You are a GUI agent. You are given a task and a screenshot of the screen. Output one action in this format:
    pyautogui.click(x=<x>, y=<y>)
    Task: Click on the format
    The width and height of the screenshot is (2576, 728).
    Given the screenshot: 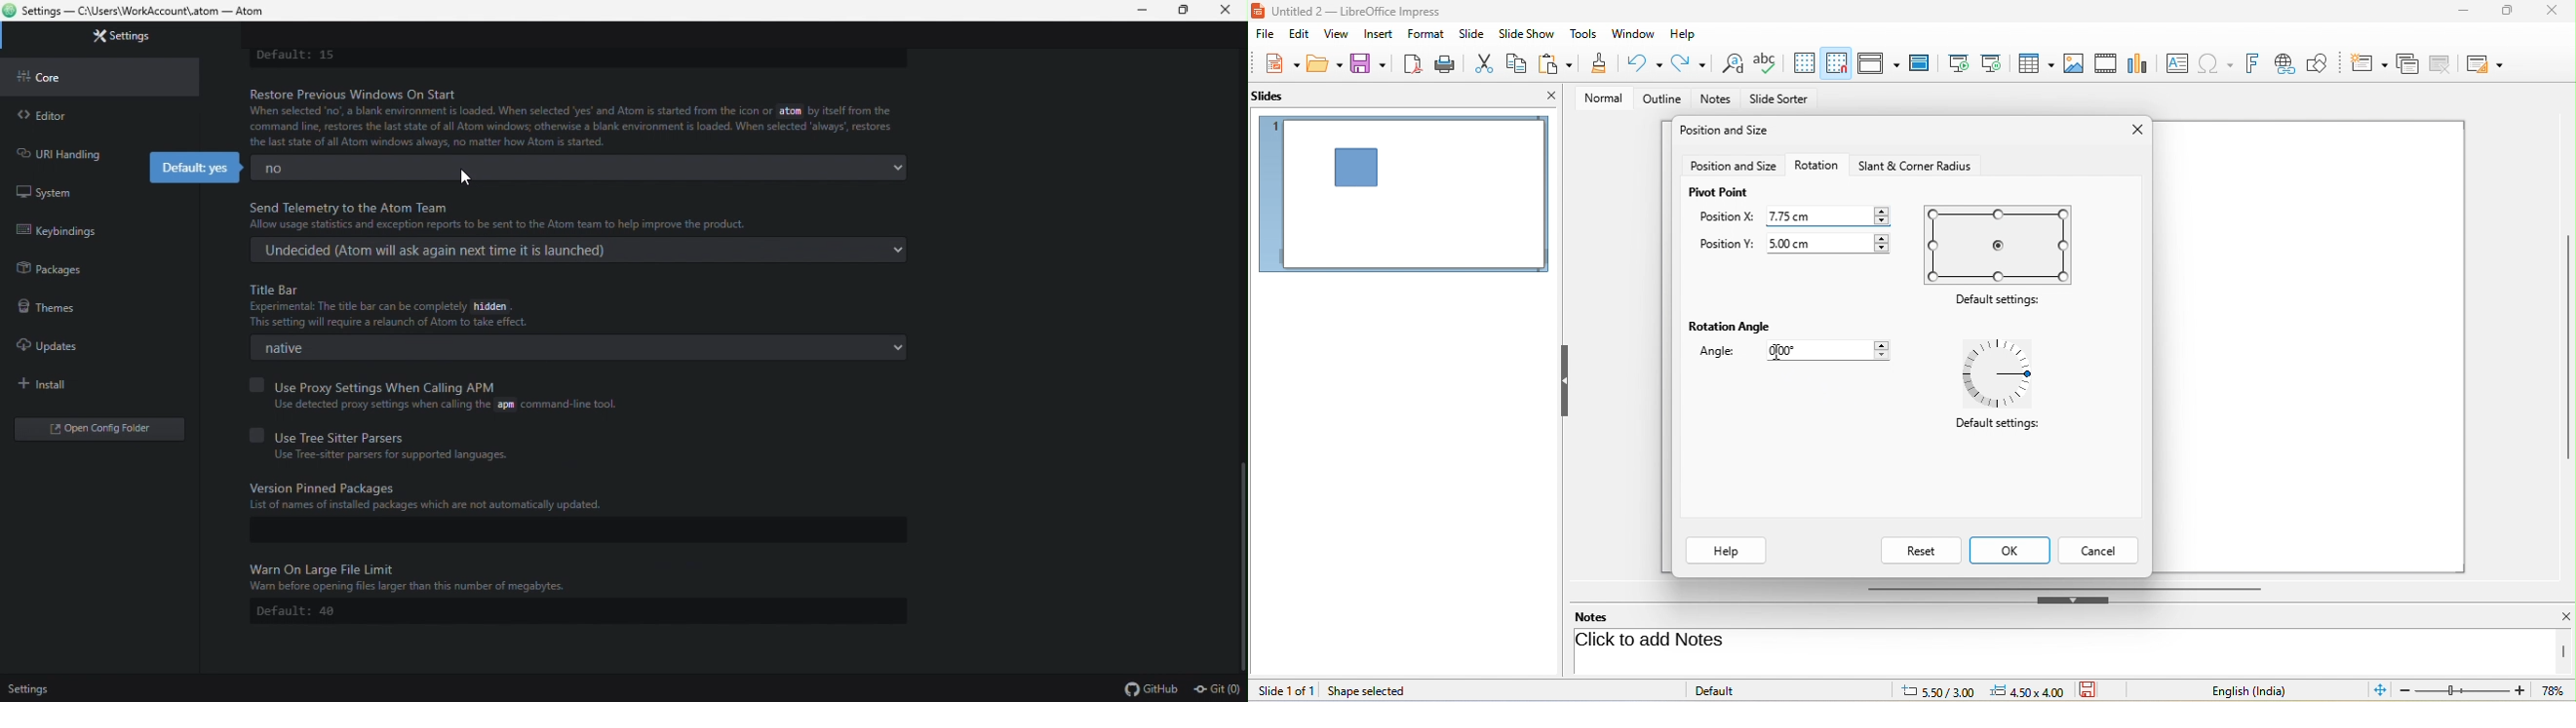 What is the action you would take?
    pyautogui.click(x=1429, y=36)
    